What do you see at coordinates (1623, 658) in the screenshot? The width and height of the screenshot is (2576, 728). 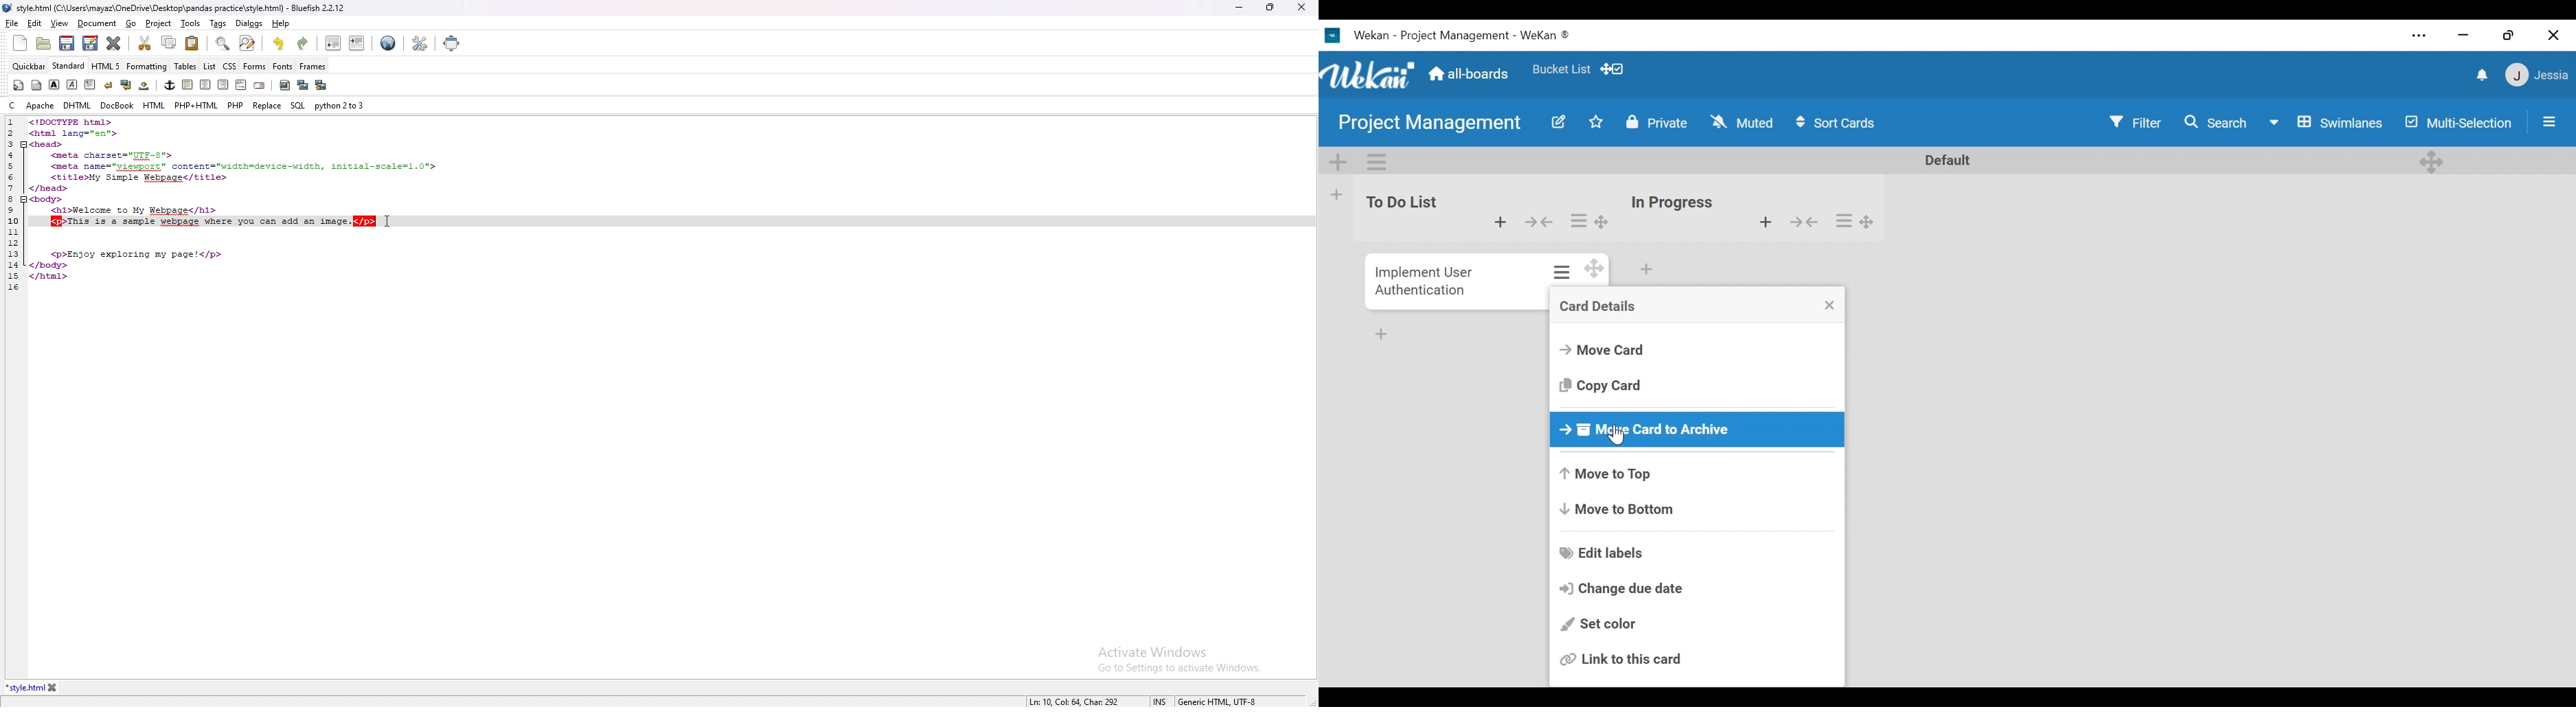 I see `Link to this card` at bounding box center [1623, 658].